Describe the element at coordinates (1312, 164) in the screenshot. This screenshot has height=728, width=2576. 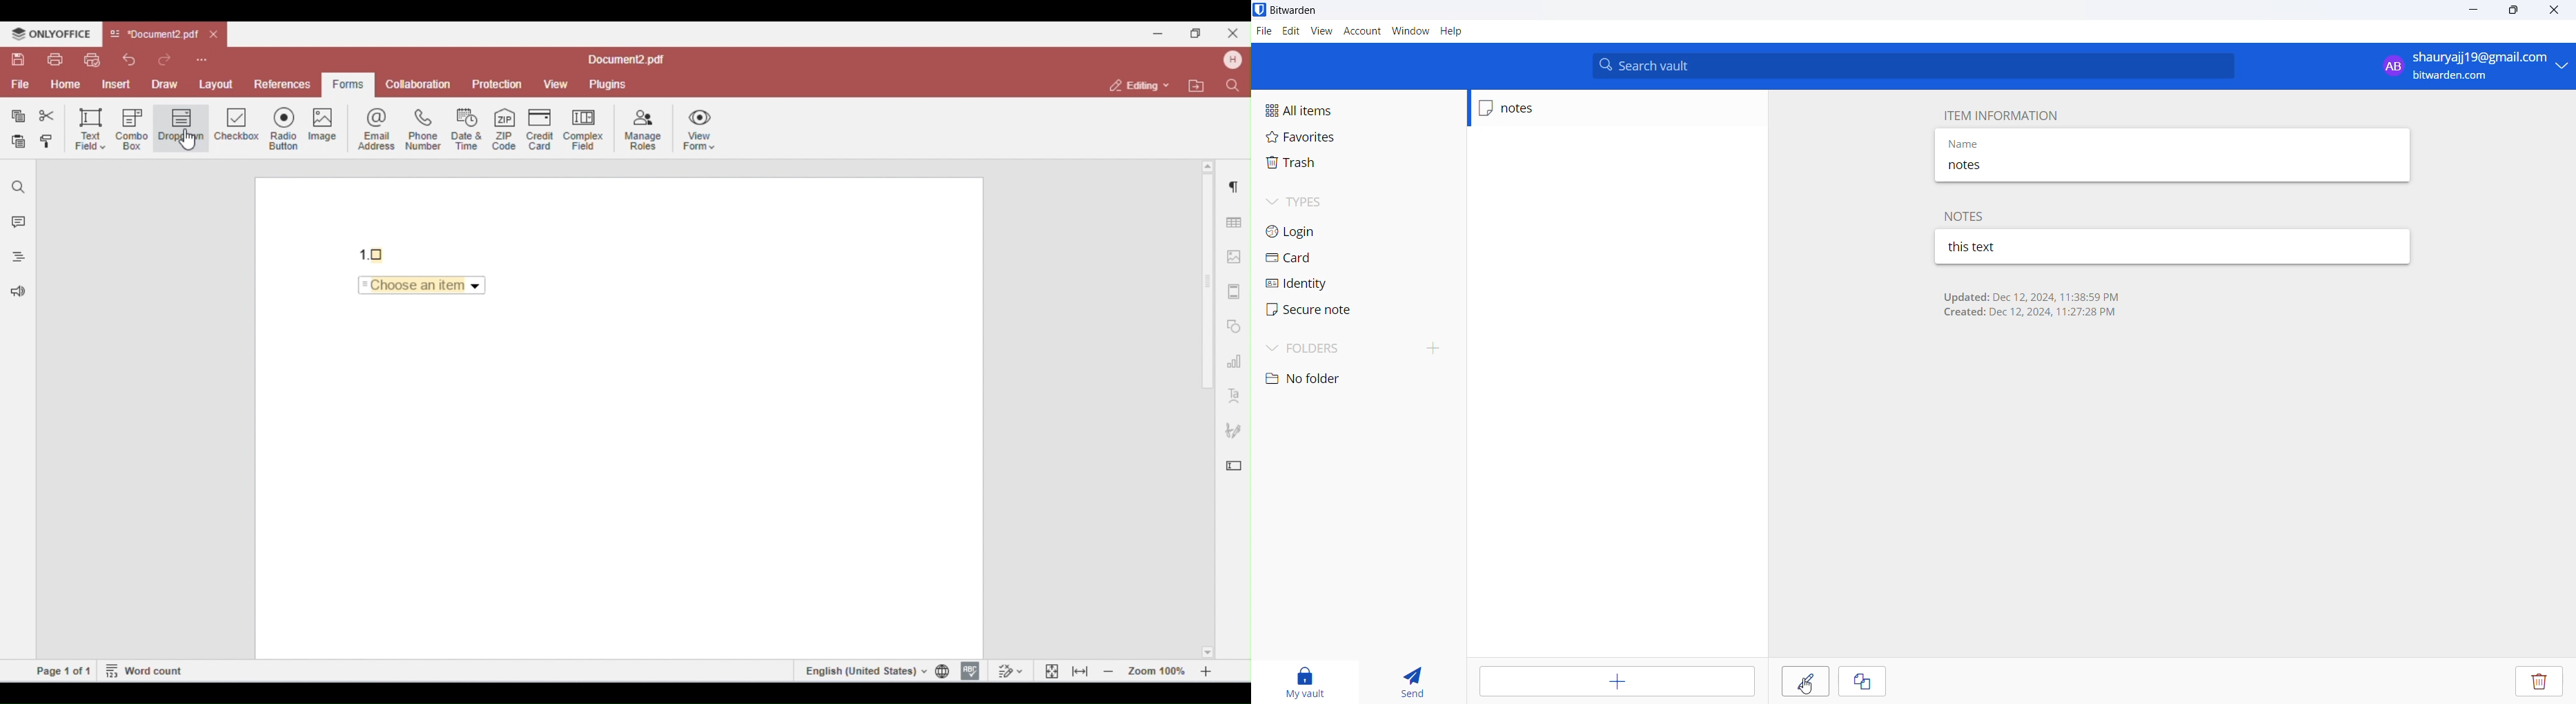
I see `trash` at that location.